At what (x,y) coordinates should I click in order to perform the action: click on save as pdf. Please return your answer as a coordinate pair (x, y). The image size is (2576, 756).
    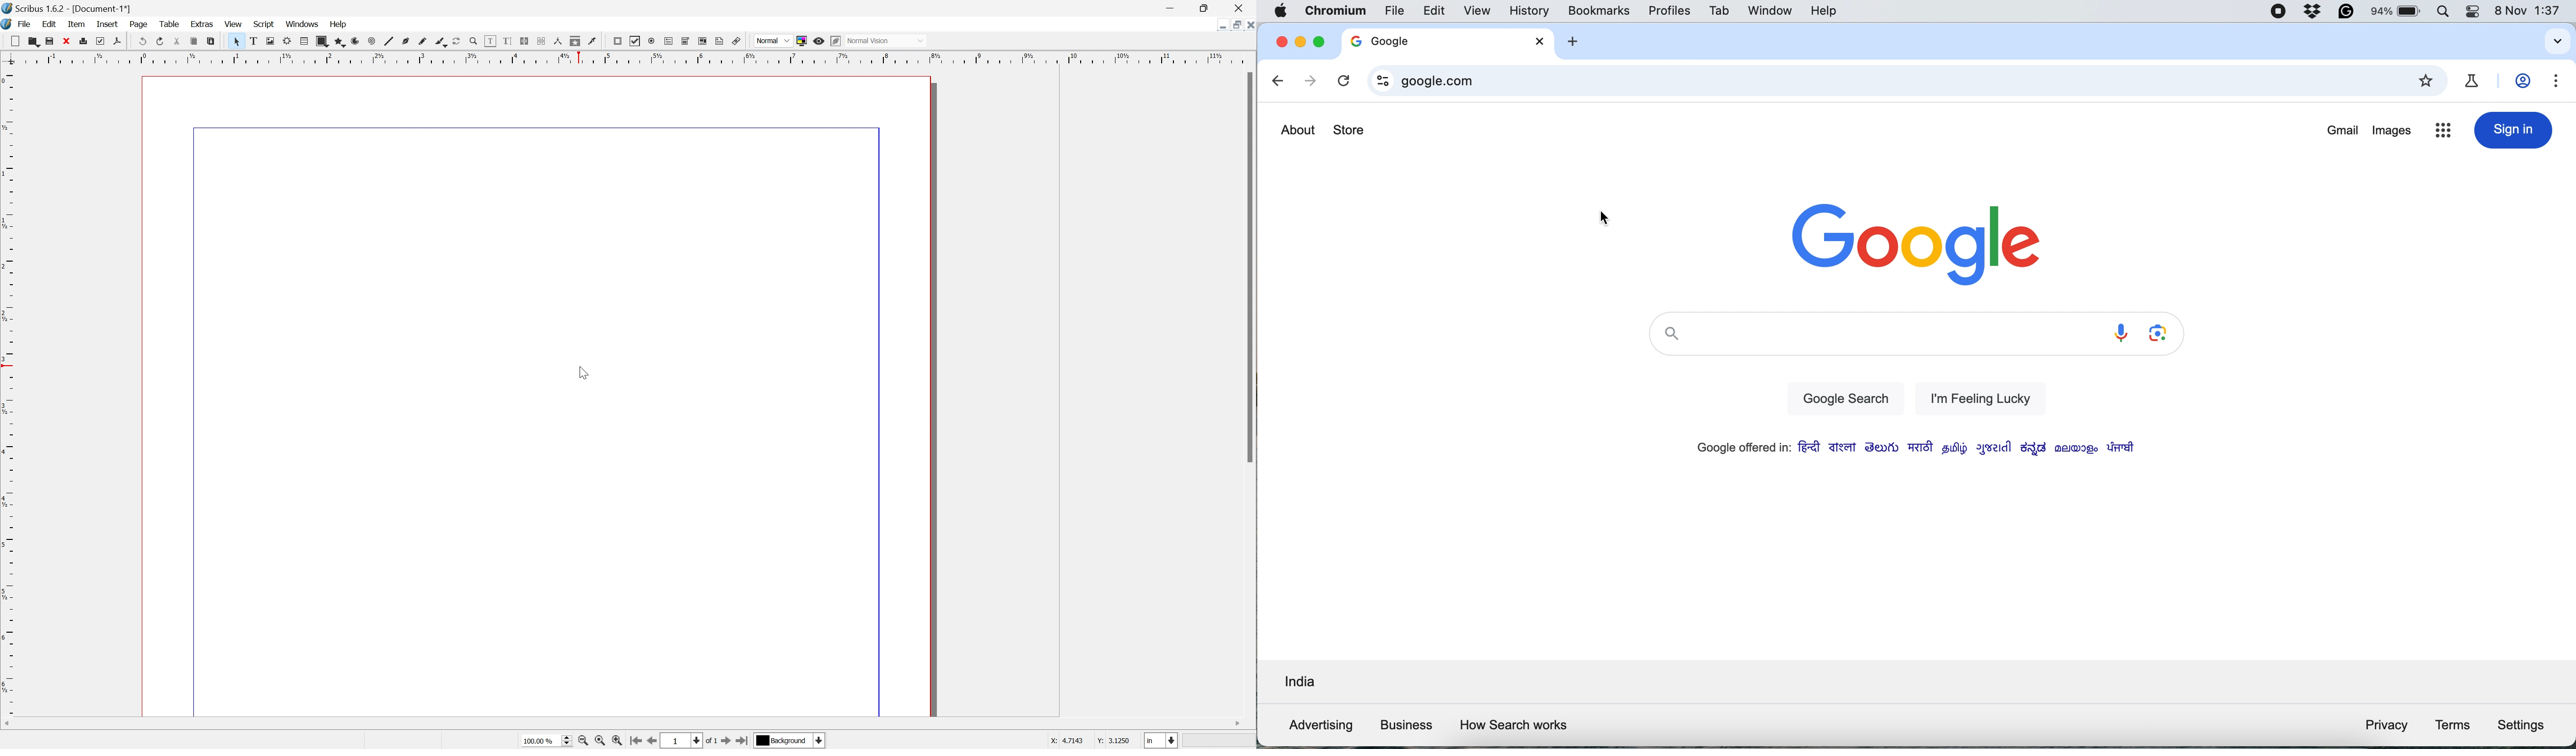
    Looking at the image, I should click on (117, 42).